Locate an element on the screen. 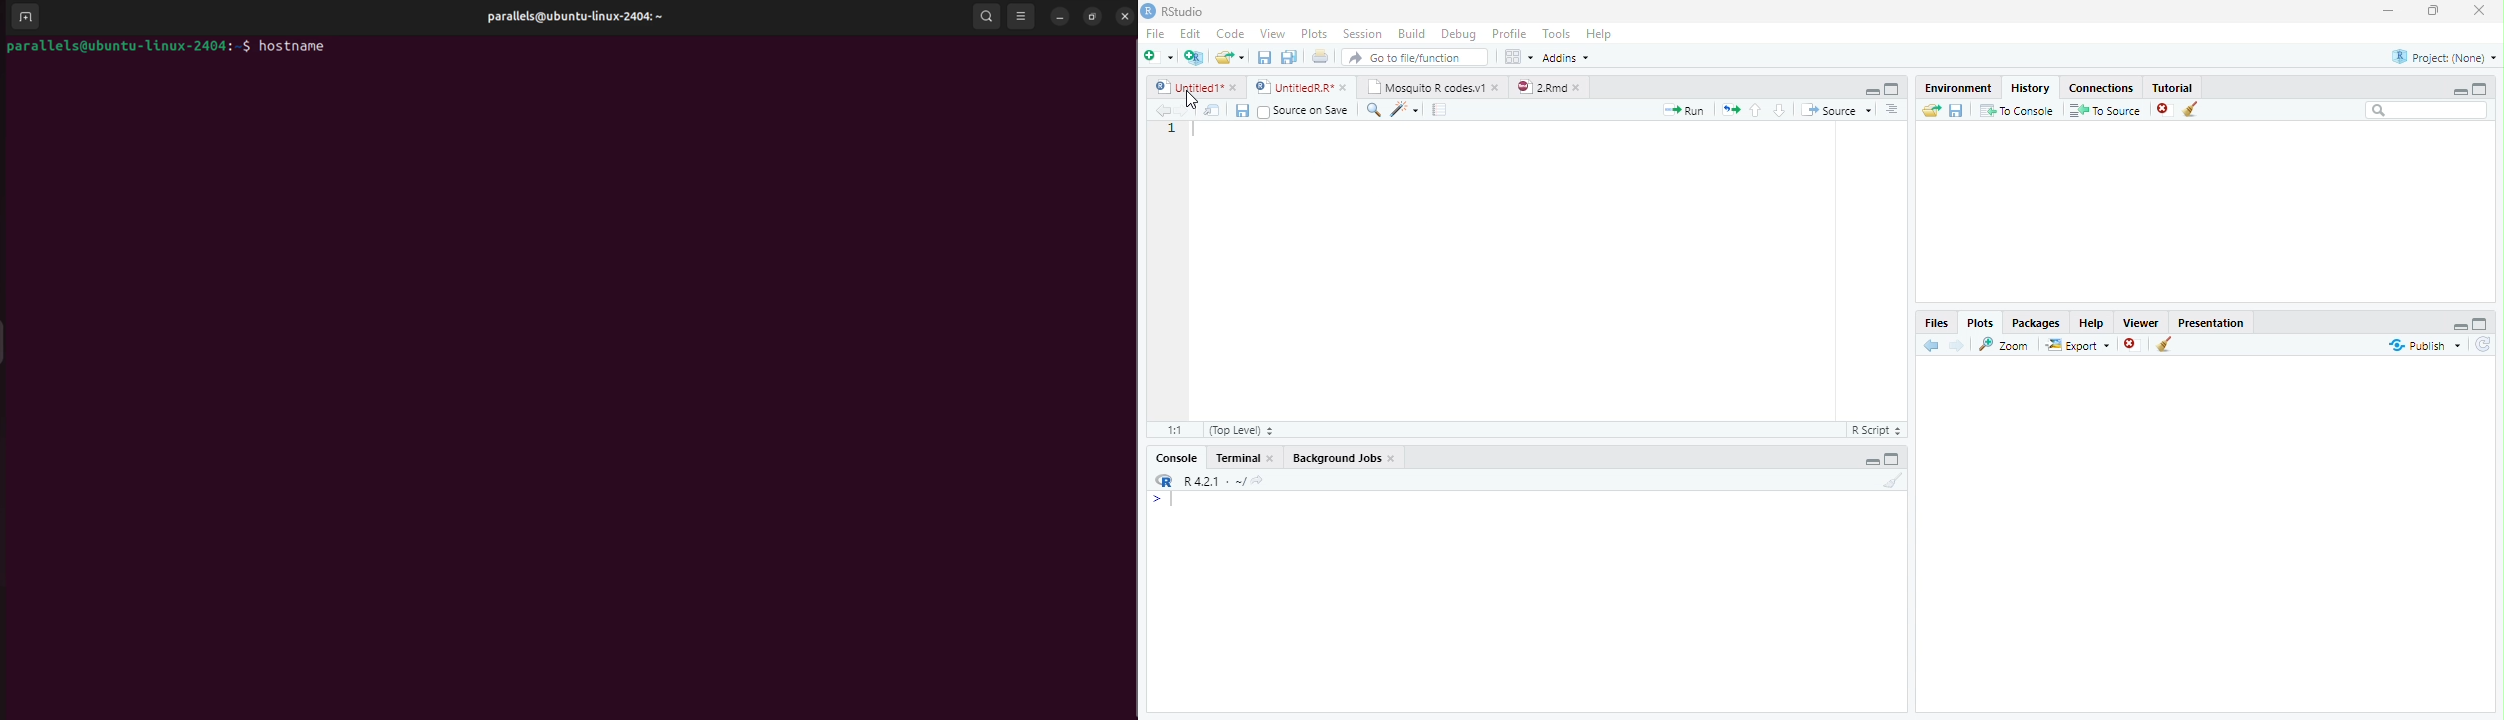 This screenshot has height=728, width=2520. R Script is located at coordinates (1877, 430).